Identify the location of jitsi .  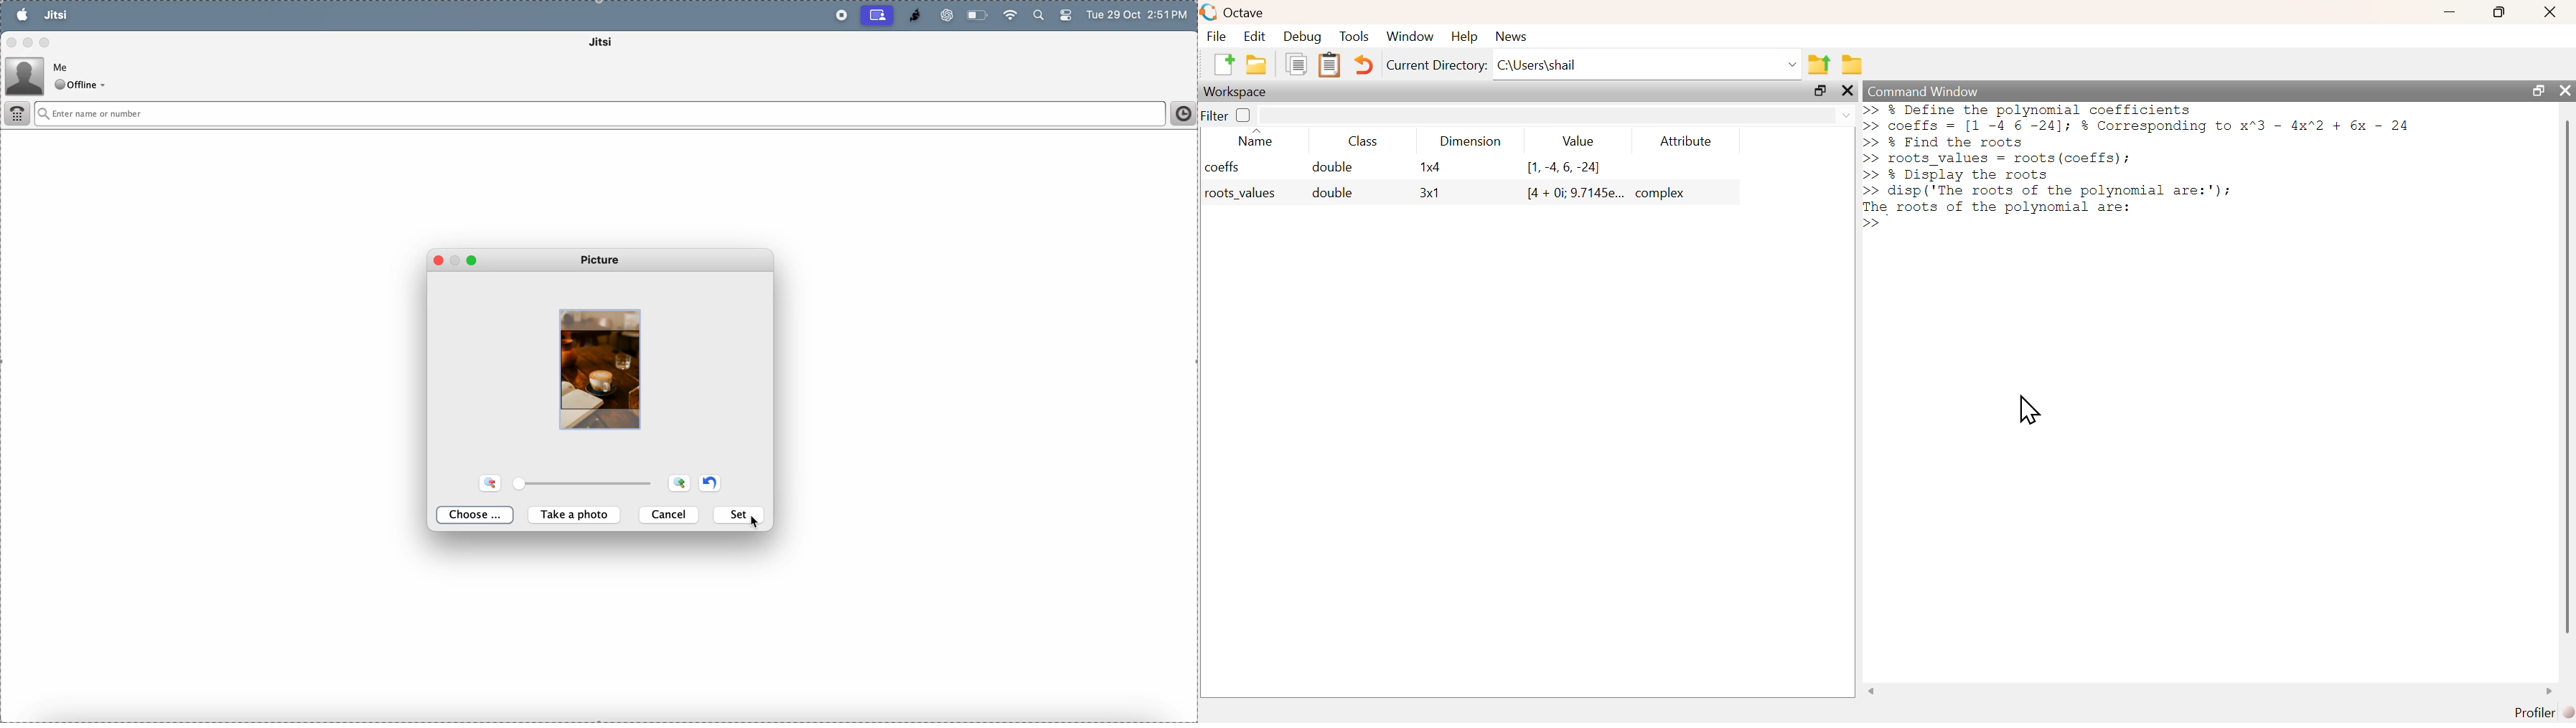
(614, 44).